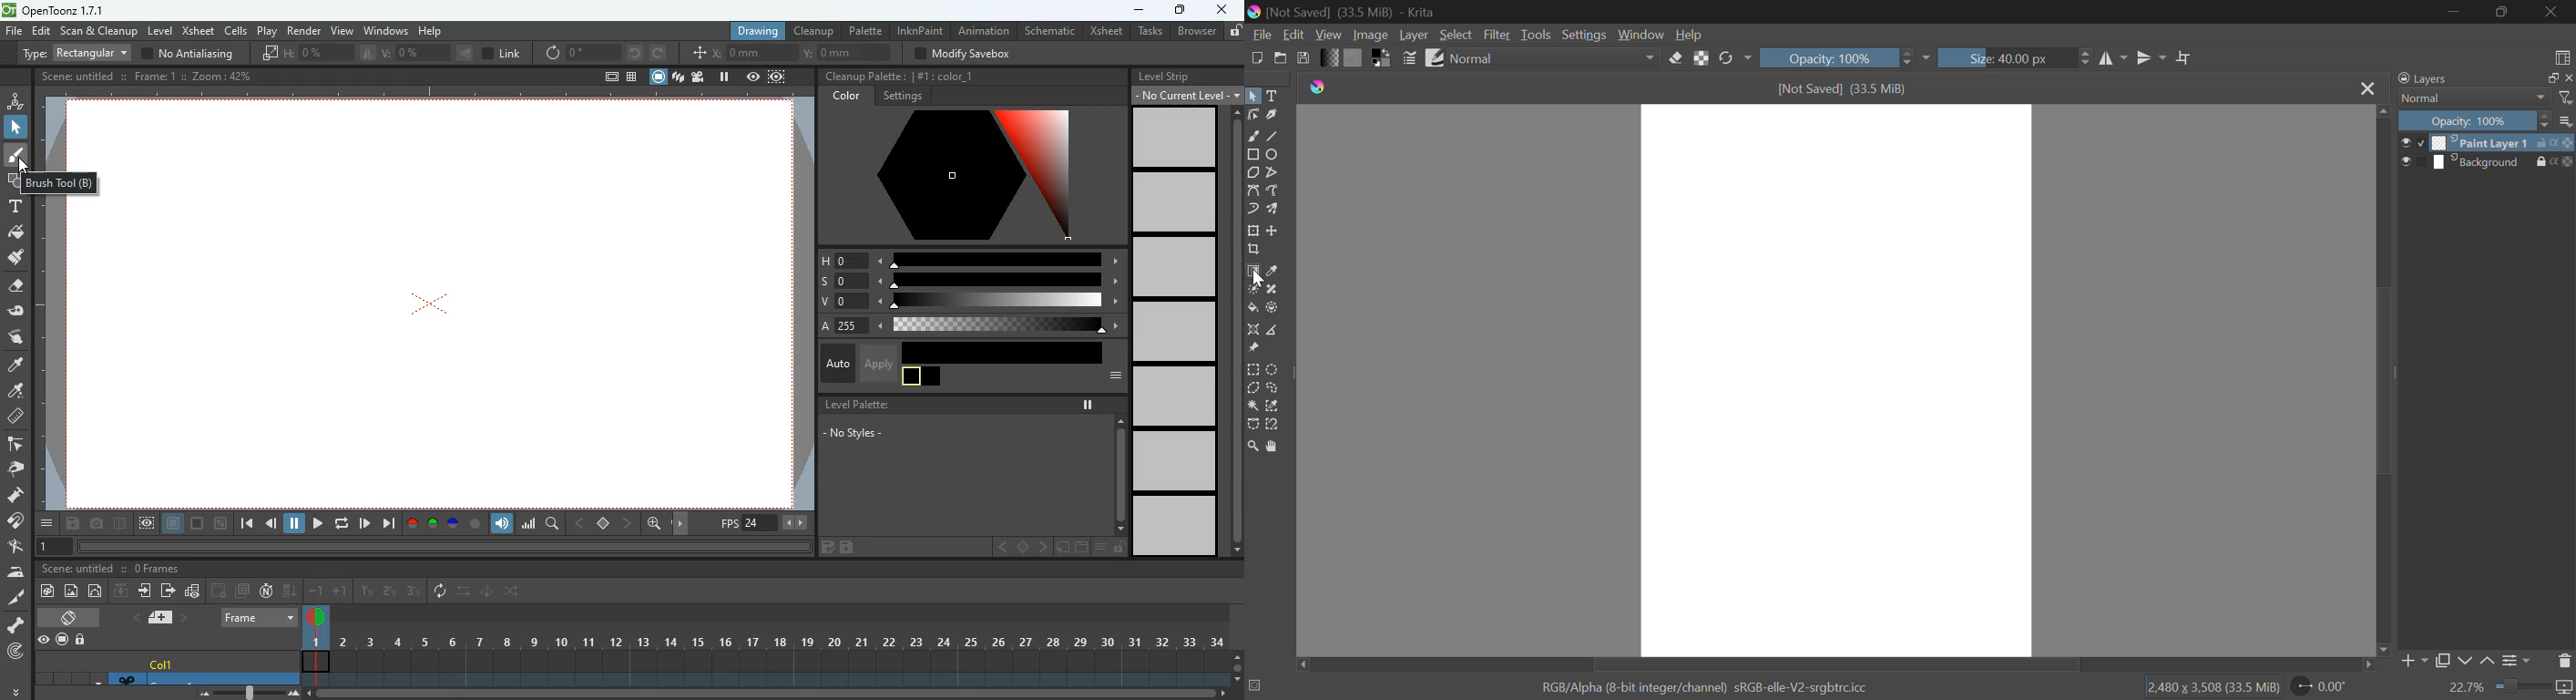 This screenshot has height=700, width=2576. Describe the element at coordinates (1222, 8) in the screenshot. I see `close` at that location.